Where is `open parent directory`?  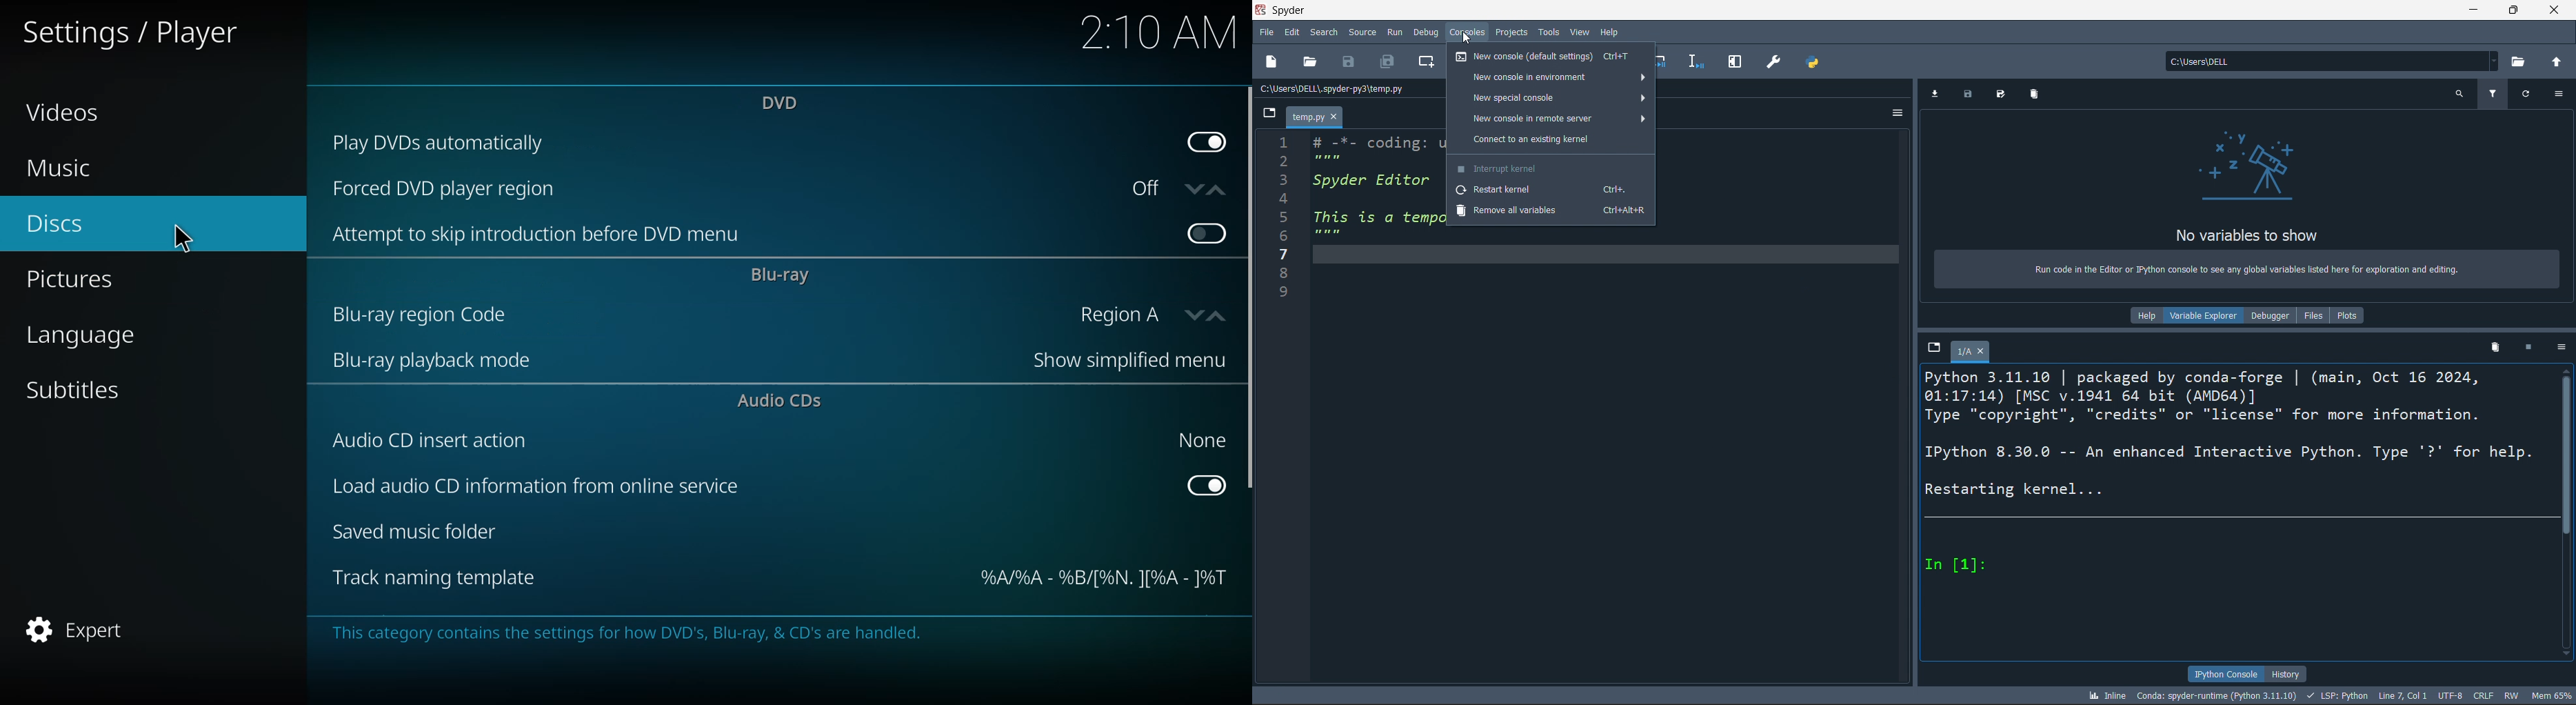
open parent directory is located at coordinates (2556, 58).